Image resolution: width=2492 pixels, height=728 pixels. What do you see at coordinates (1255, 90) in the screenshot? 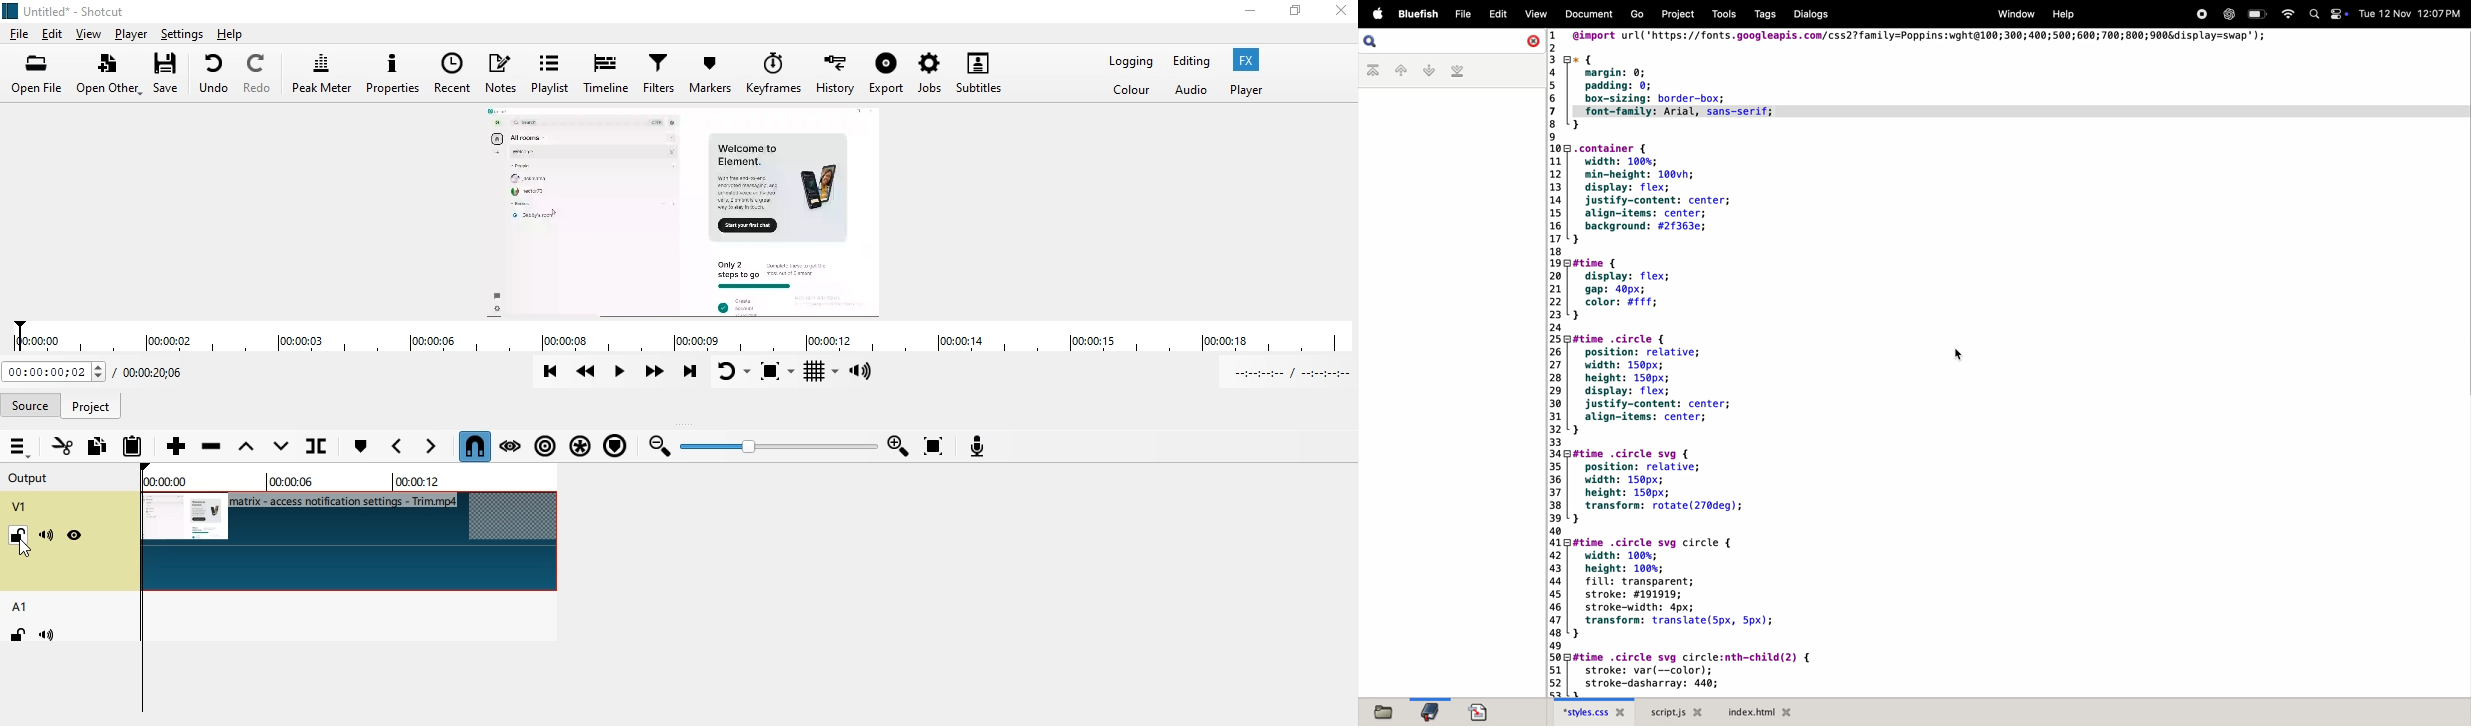
I see `player` at bounding box center [1255, 90].